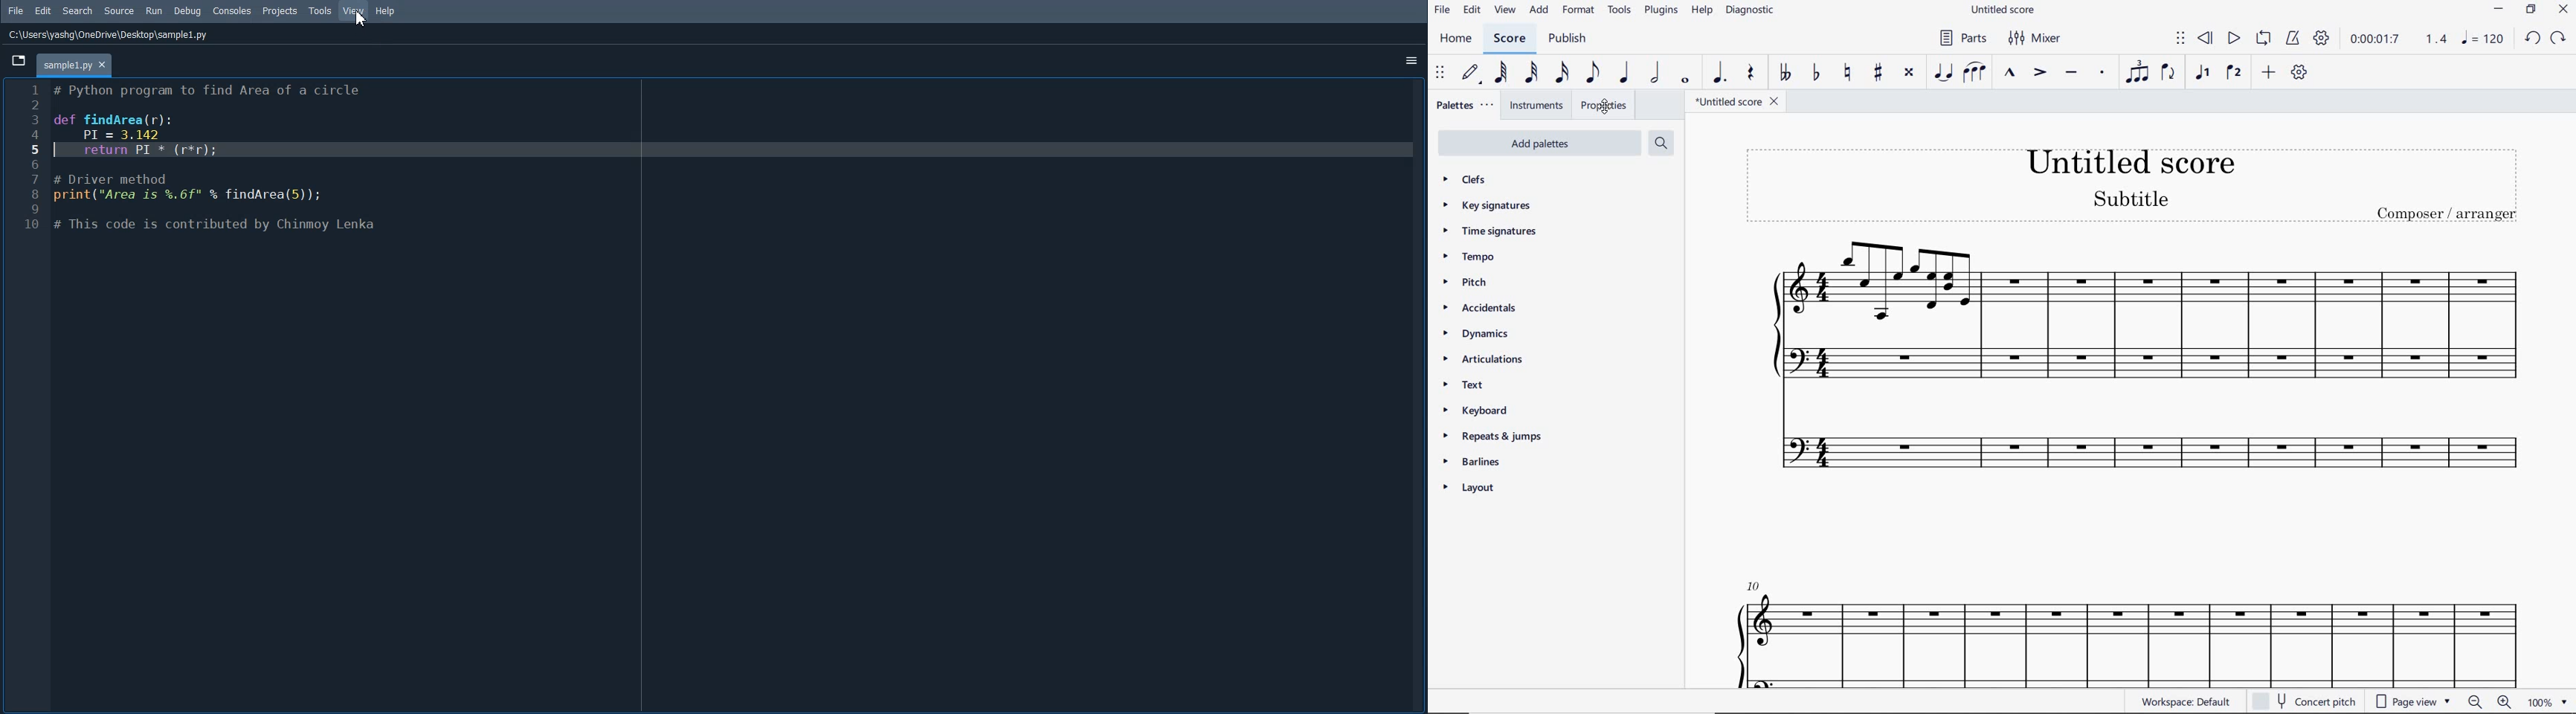 The height and width of the screenshot is (728, 2576). Describe the element at coordinates (154, 10) in the screenshot. I see `Run` at that location.